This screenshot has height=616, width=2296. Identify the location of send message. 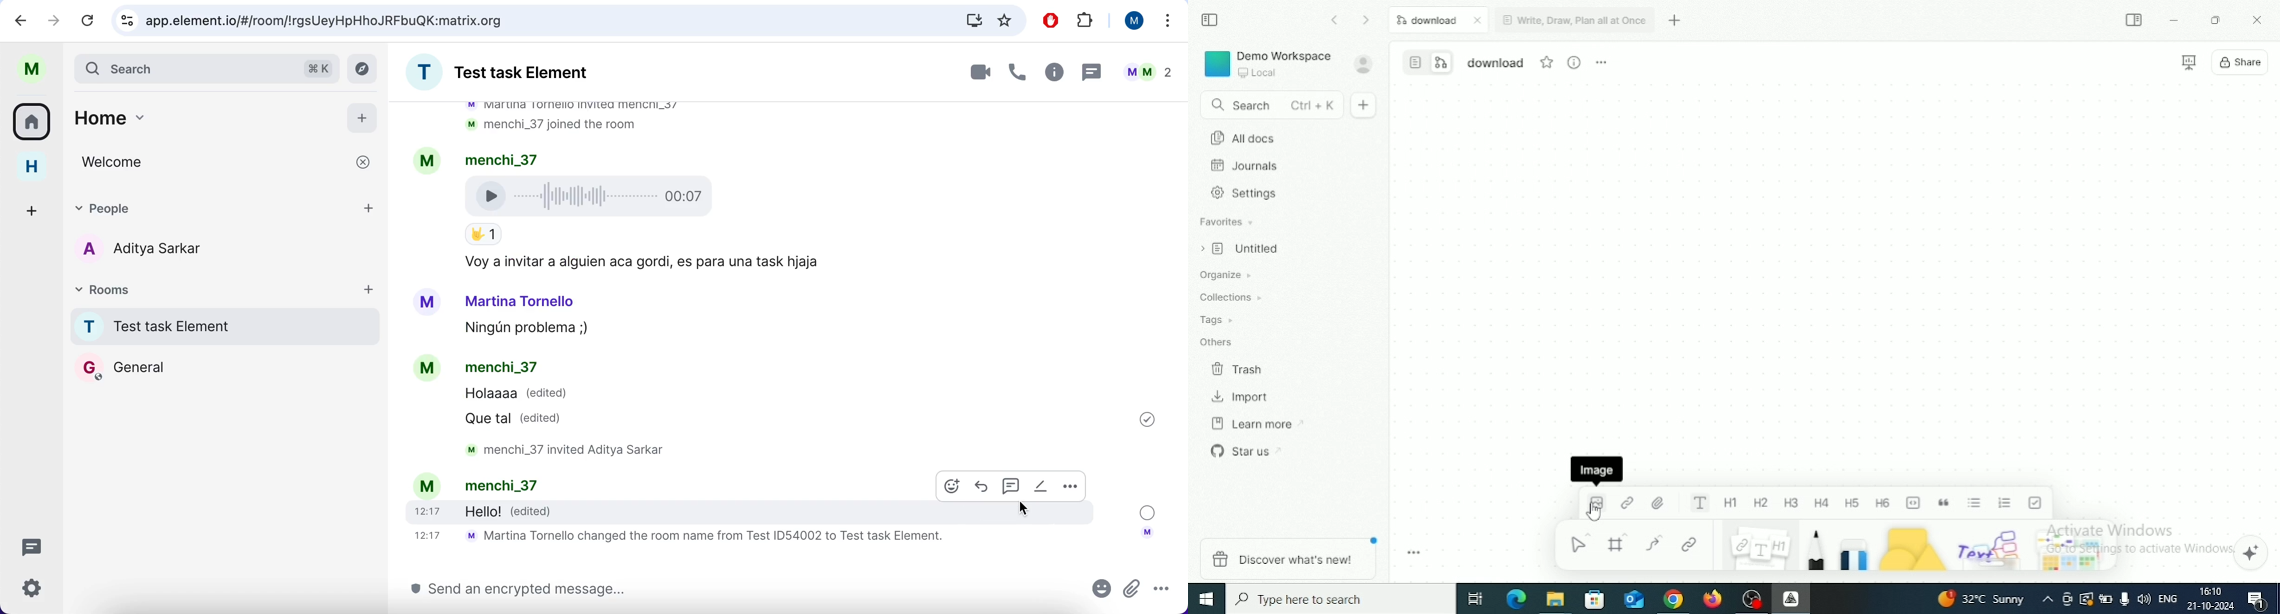
(741, 593).